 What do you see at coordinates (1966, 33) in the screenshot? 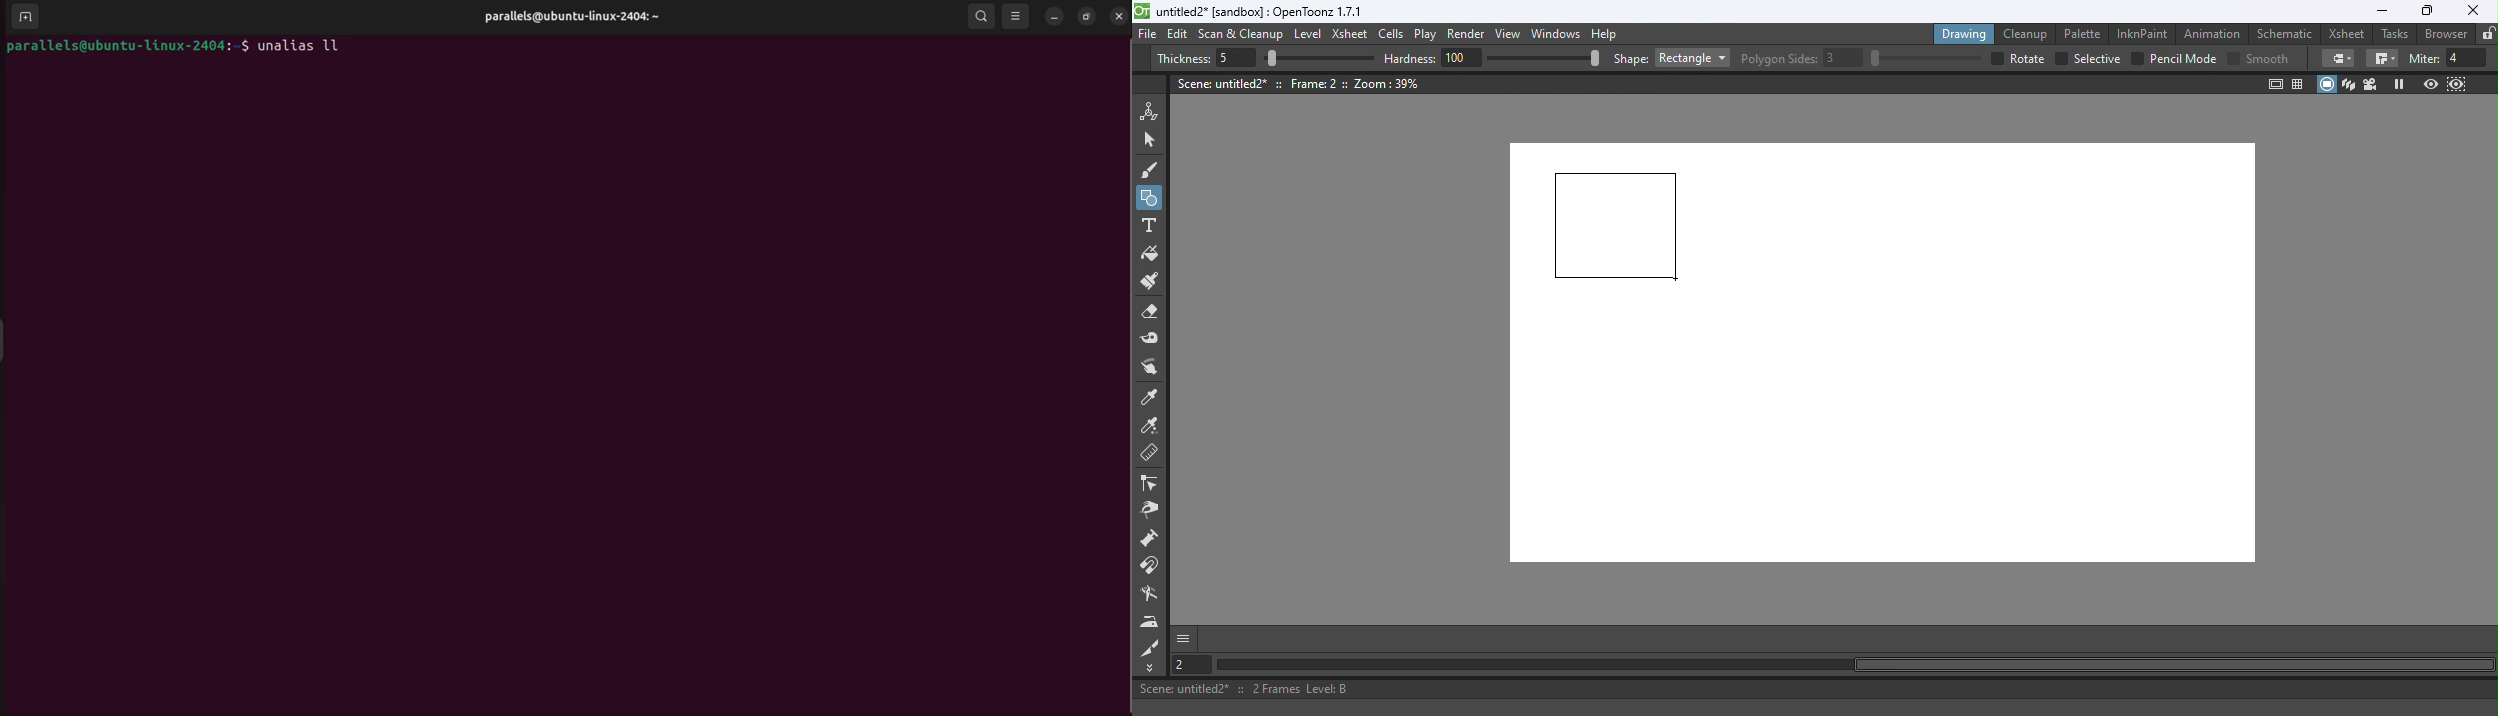
I see `Drawing` at bounding box center [1966, 33].